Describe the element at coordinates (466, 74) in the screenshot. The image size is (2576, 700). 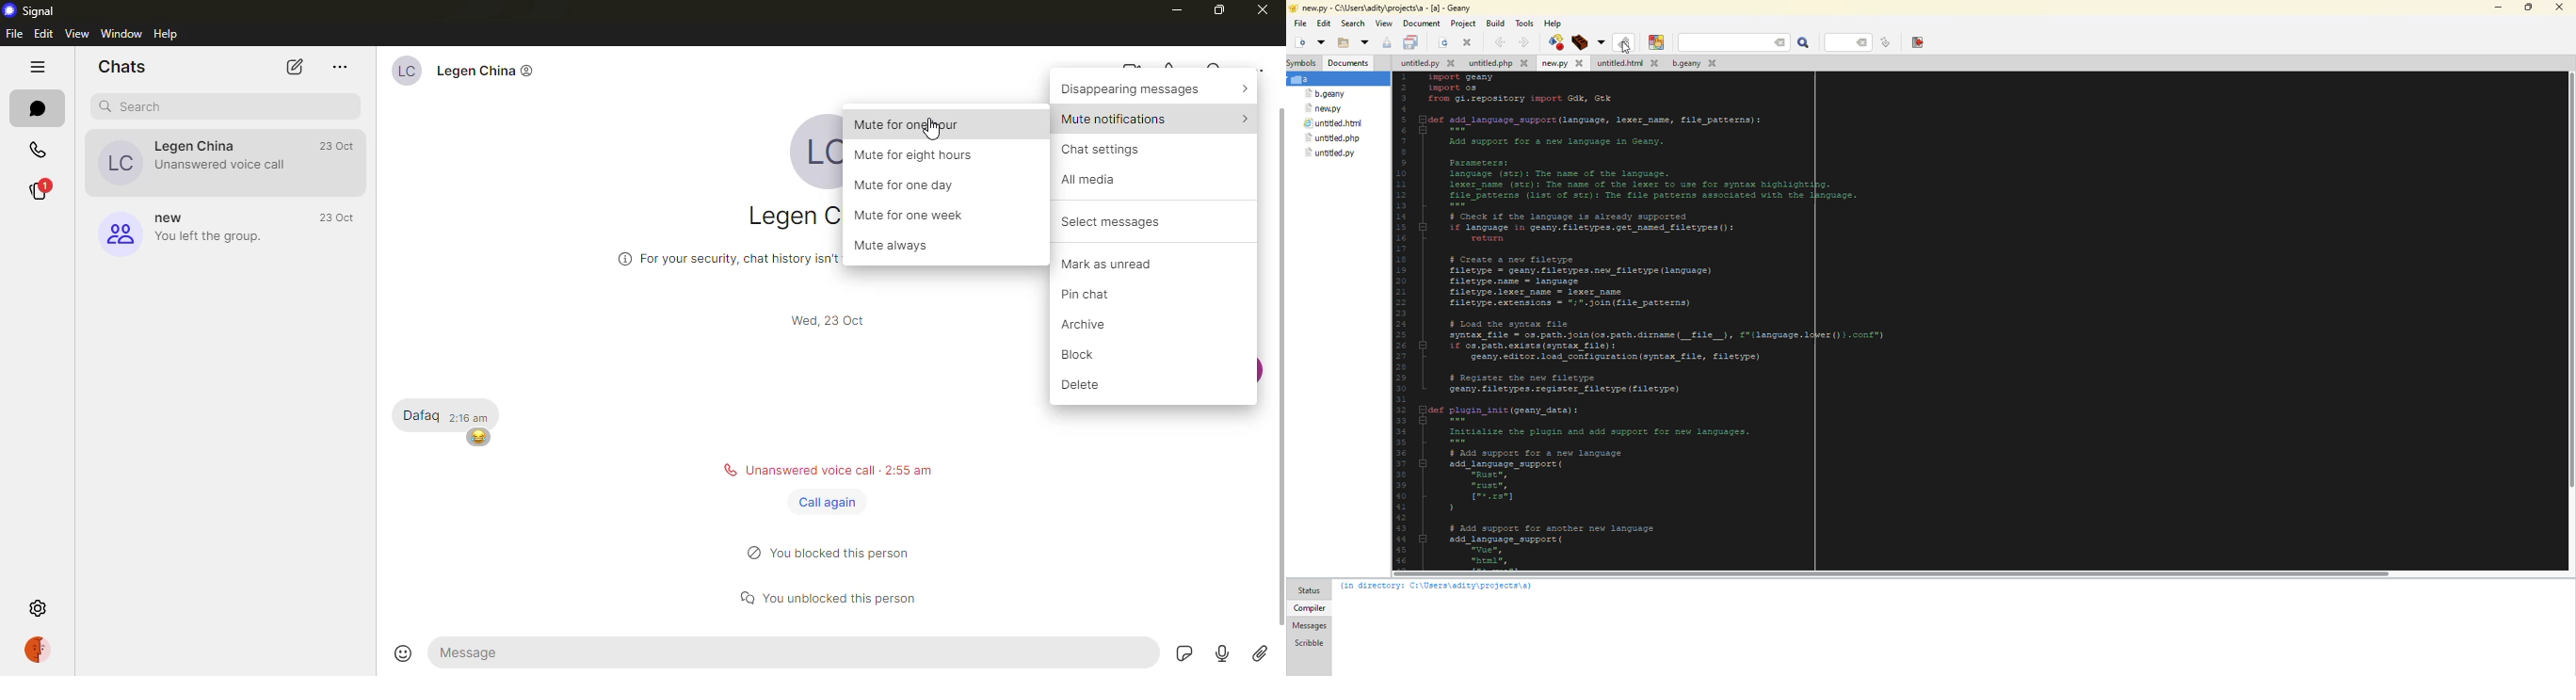
I see `contact` at that location.